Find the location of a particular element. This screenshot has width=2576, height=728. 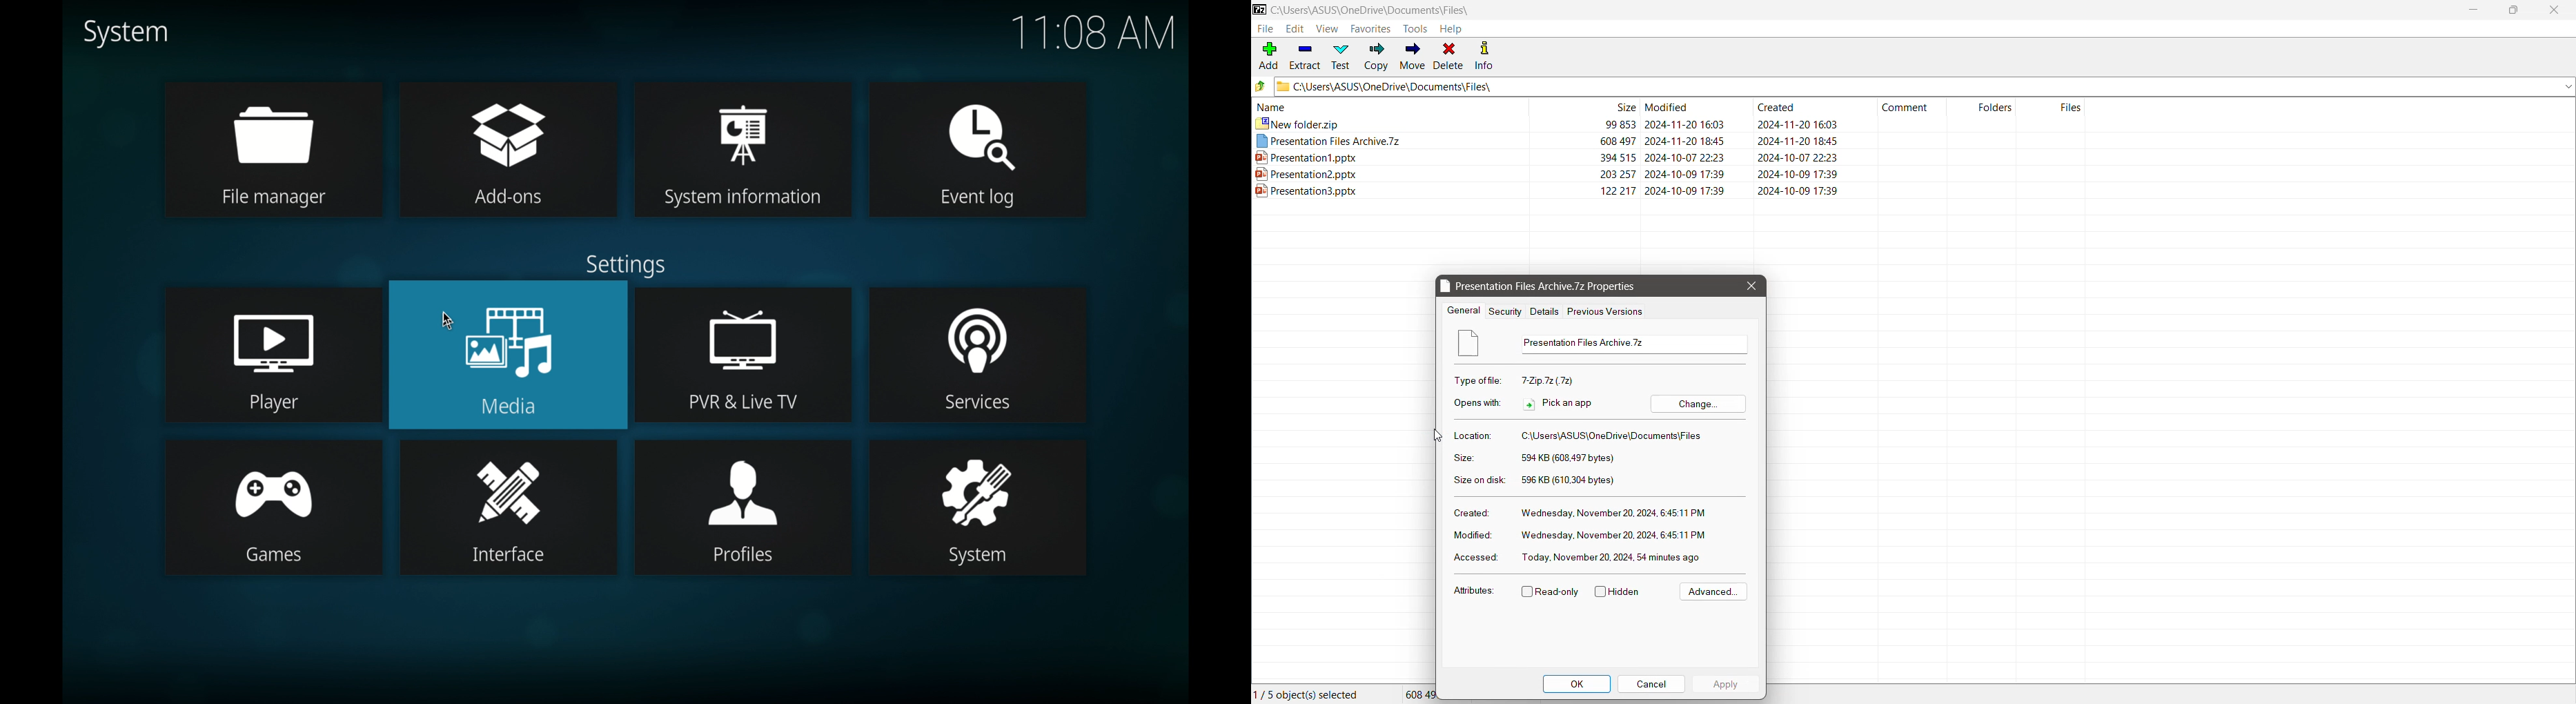

Type of file is located at coordinates (1481, 380).